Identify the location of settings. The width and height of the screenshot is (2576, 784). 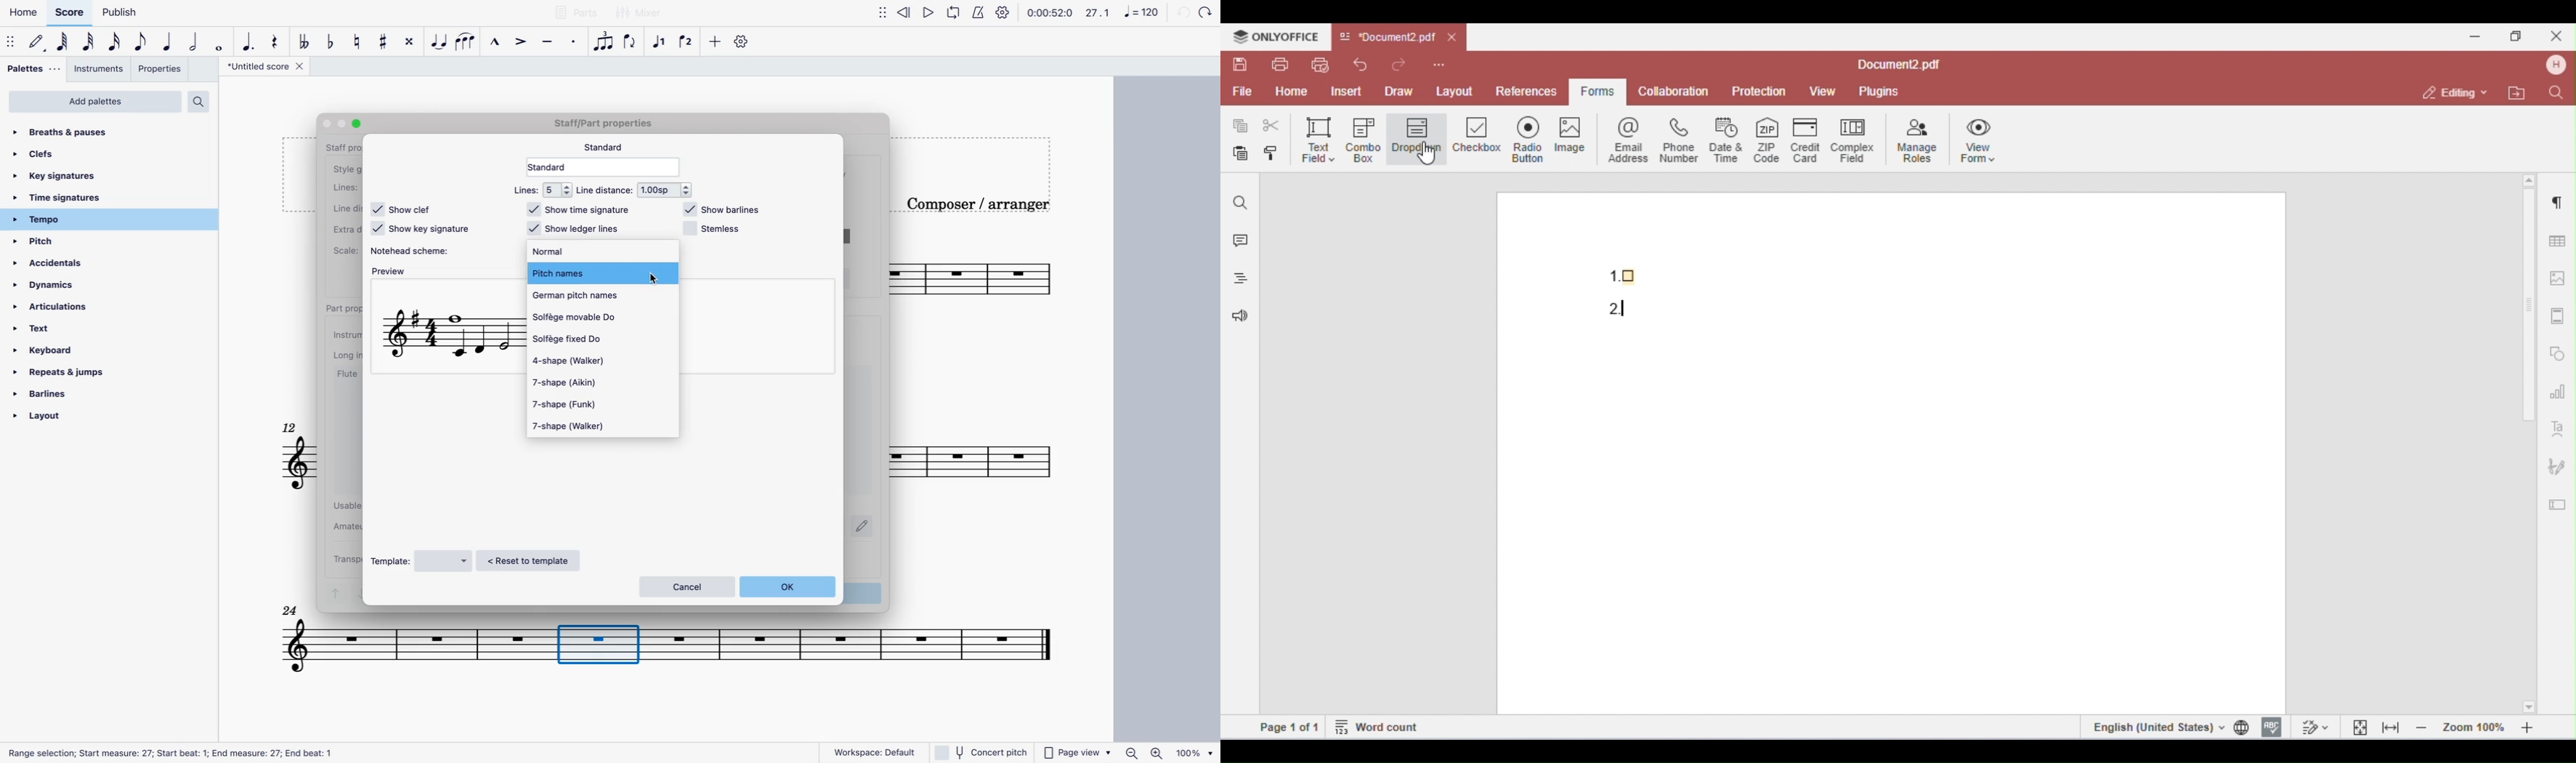
(1004, 14).